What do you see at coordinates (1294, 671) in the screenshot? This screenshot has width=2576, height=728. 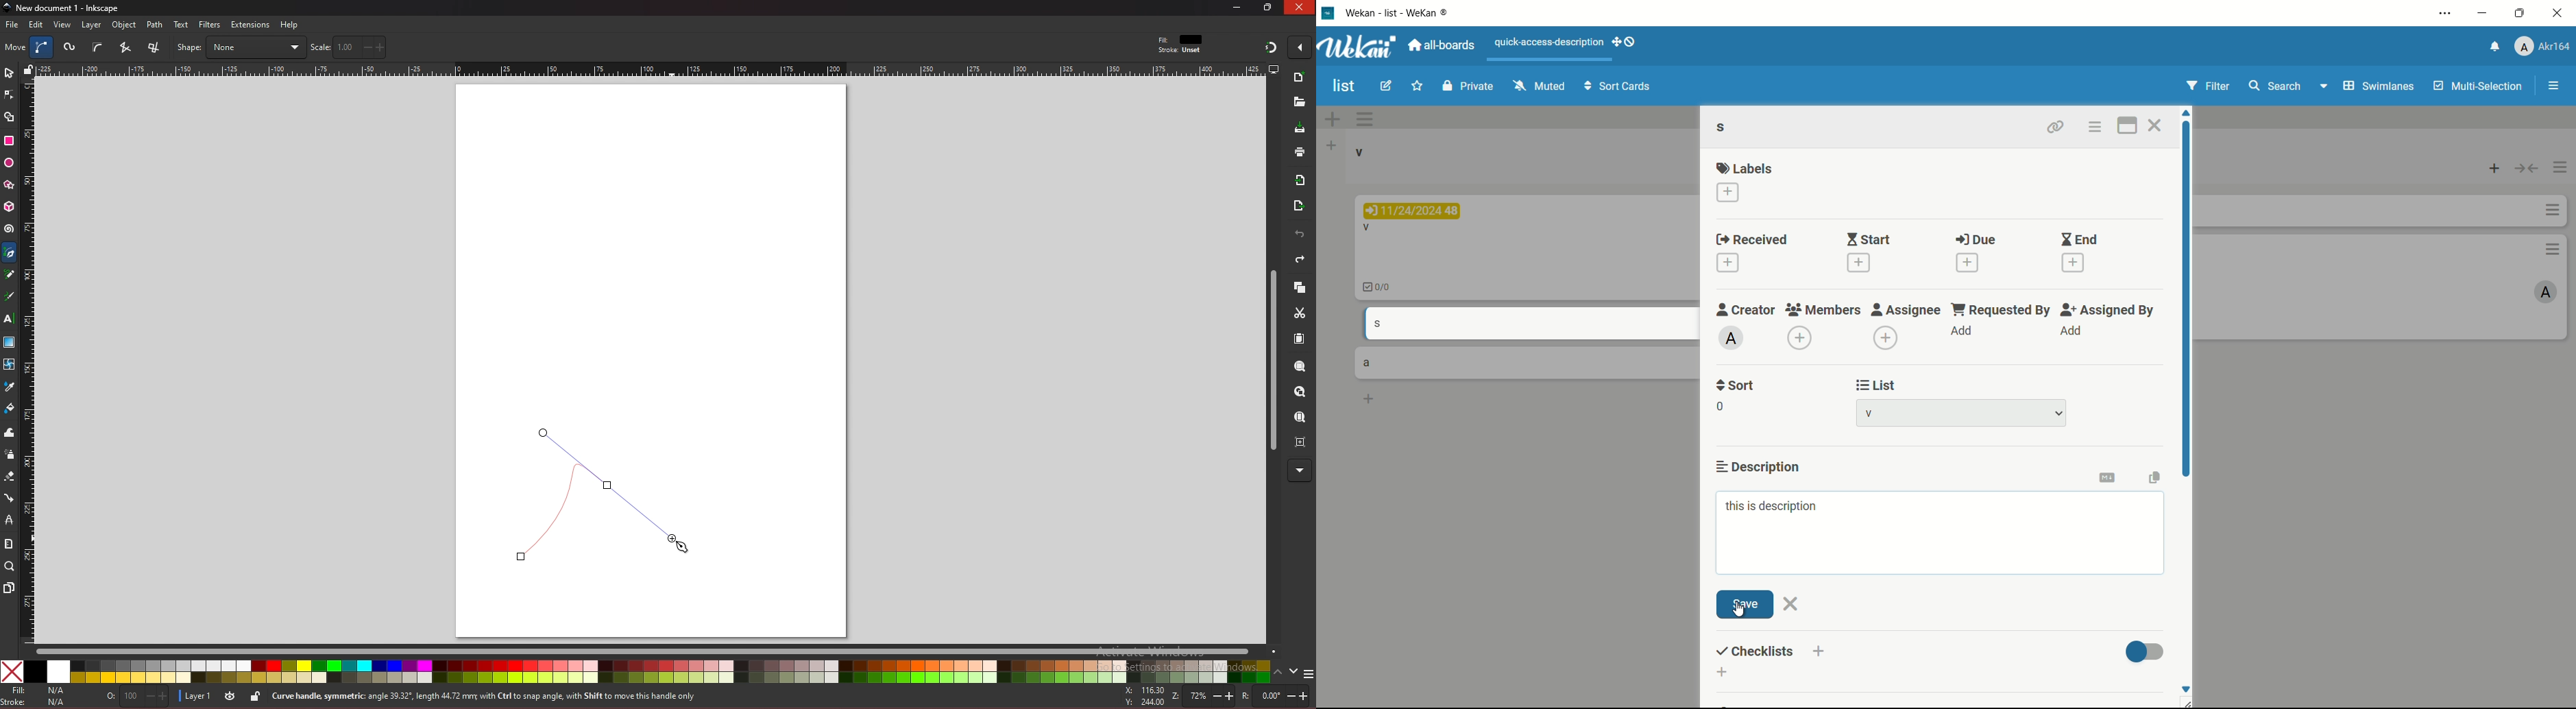 I see `down` at bounding box center [1294, 671].